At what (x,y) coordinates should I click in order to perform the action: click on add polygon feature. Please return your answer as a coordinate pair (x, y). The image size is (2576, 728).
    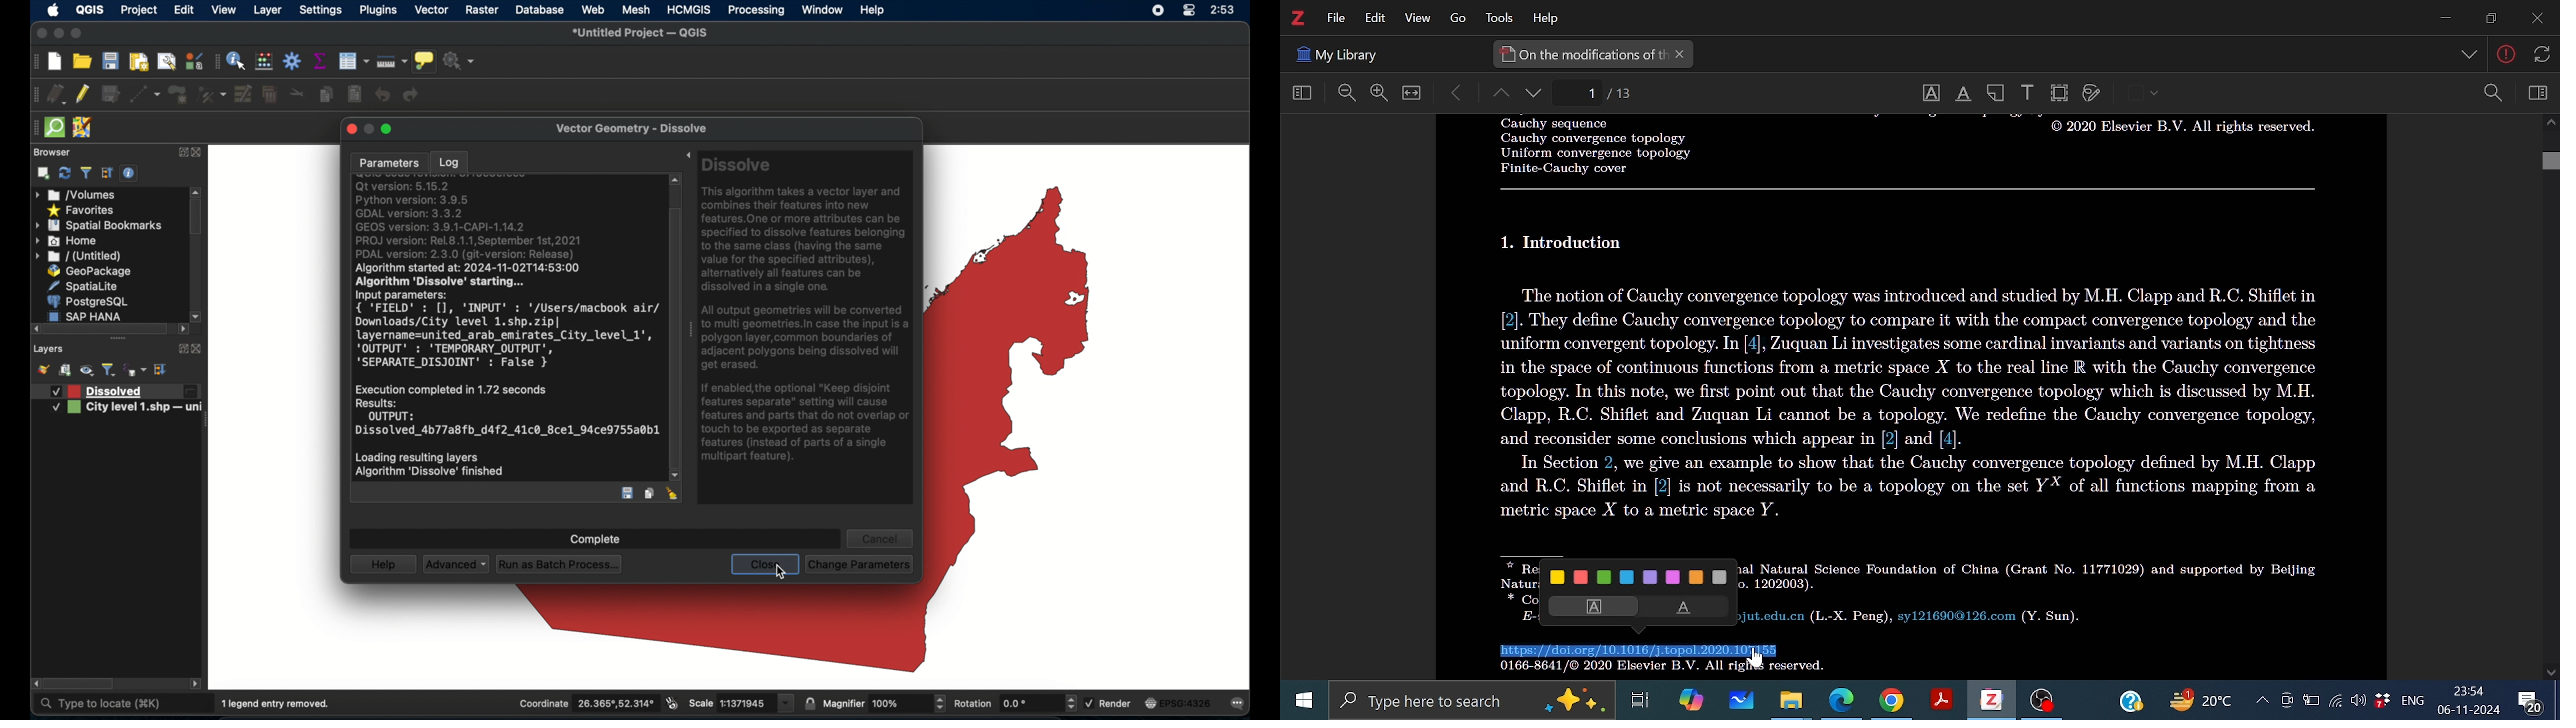
    Looking at the image, I should click on (178, 93).